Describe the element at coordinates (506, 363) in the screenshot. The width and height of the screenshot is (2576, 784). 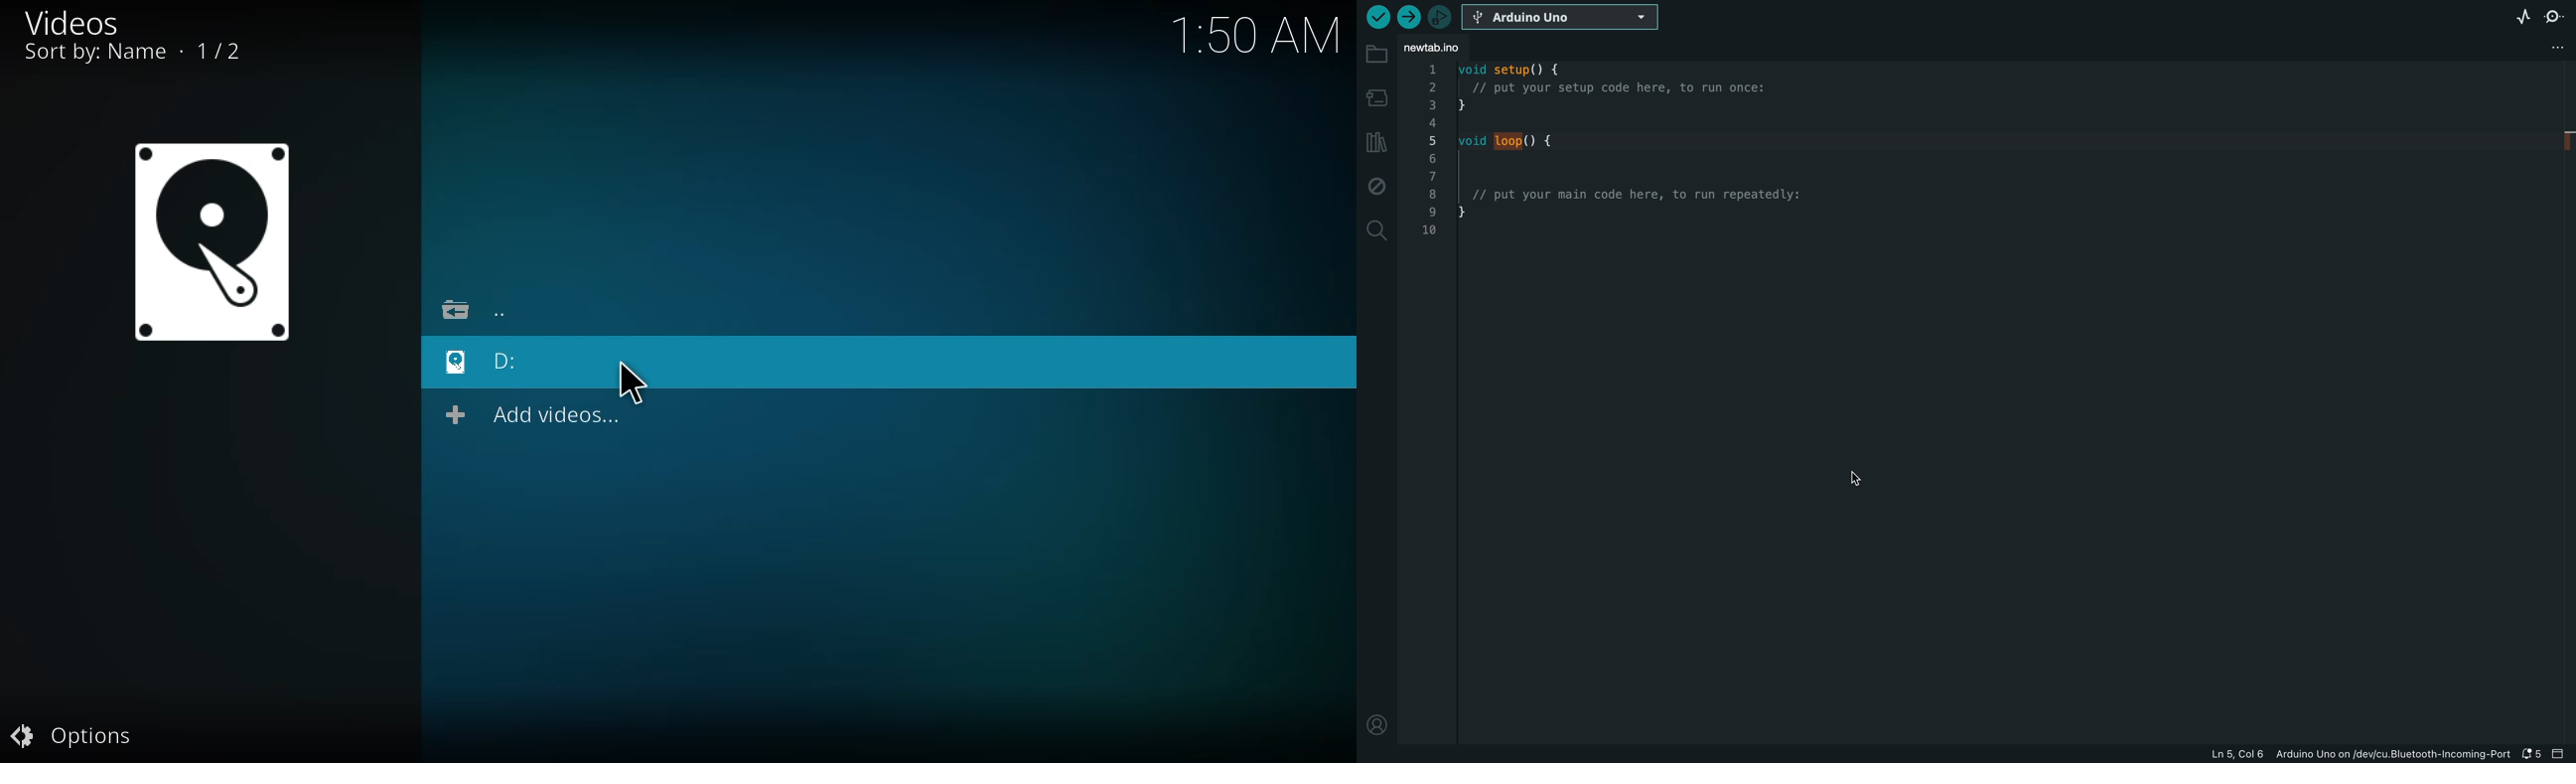
I see `d drive added` at that location.